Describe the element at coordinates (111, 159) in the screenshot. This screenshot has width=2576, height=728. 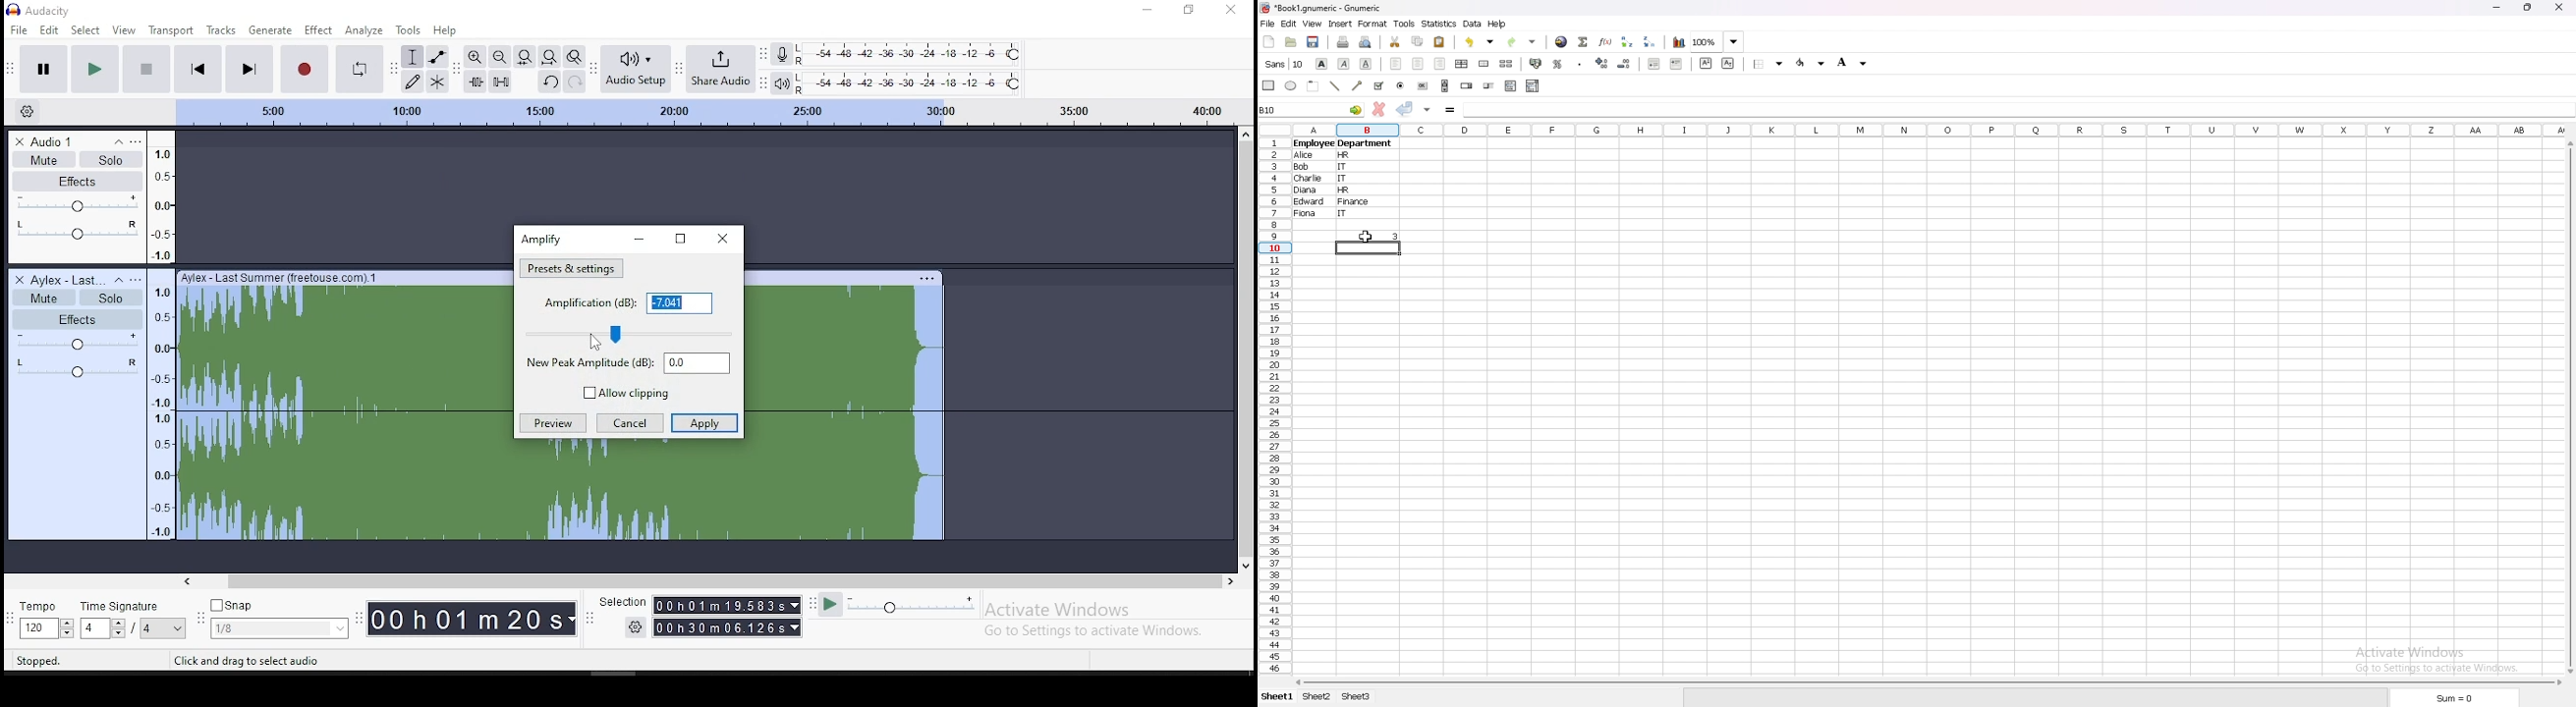
I see `solo` at that location.